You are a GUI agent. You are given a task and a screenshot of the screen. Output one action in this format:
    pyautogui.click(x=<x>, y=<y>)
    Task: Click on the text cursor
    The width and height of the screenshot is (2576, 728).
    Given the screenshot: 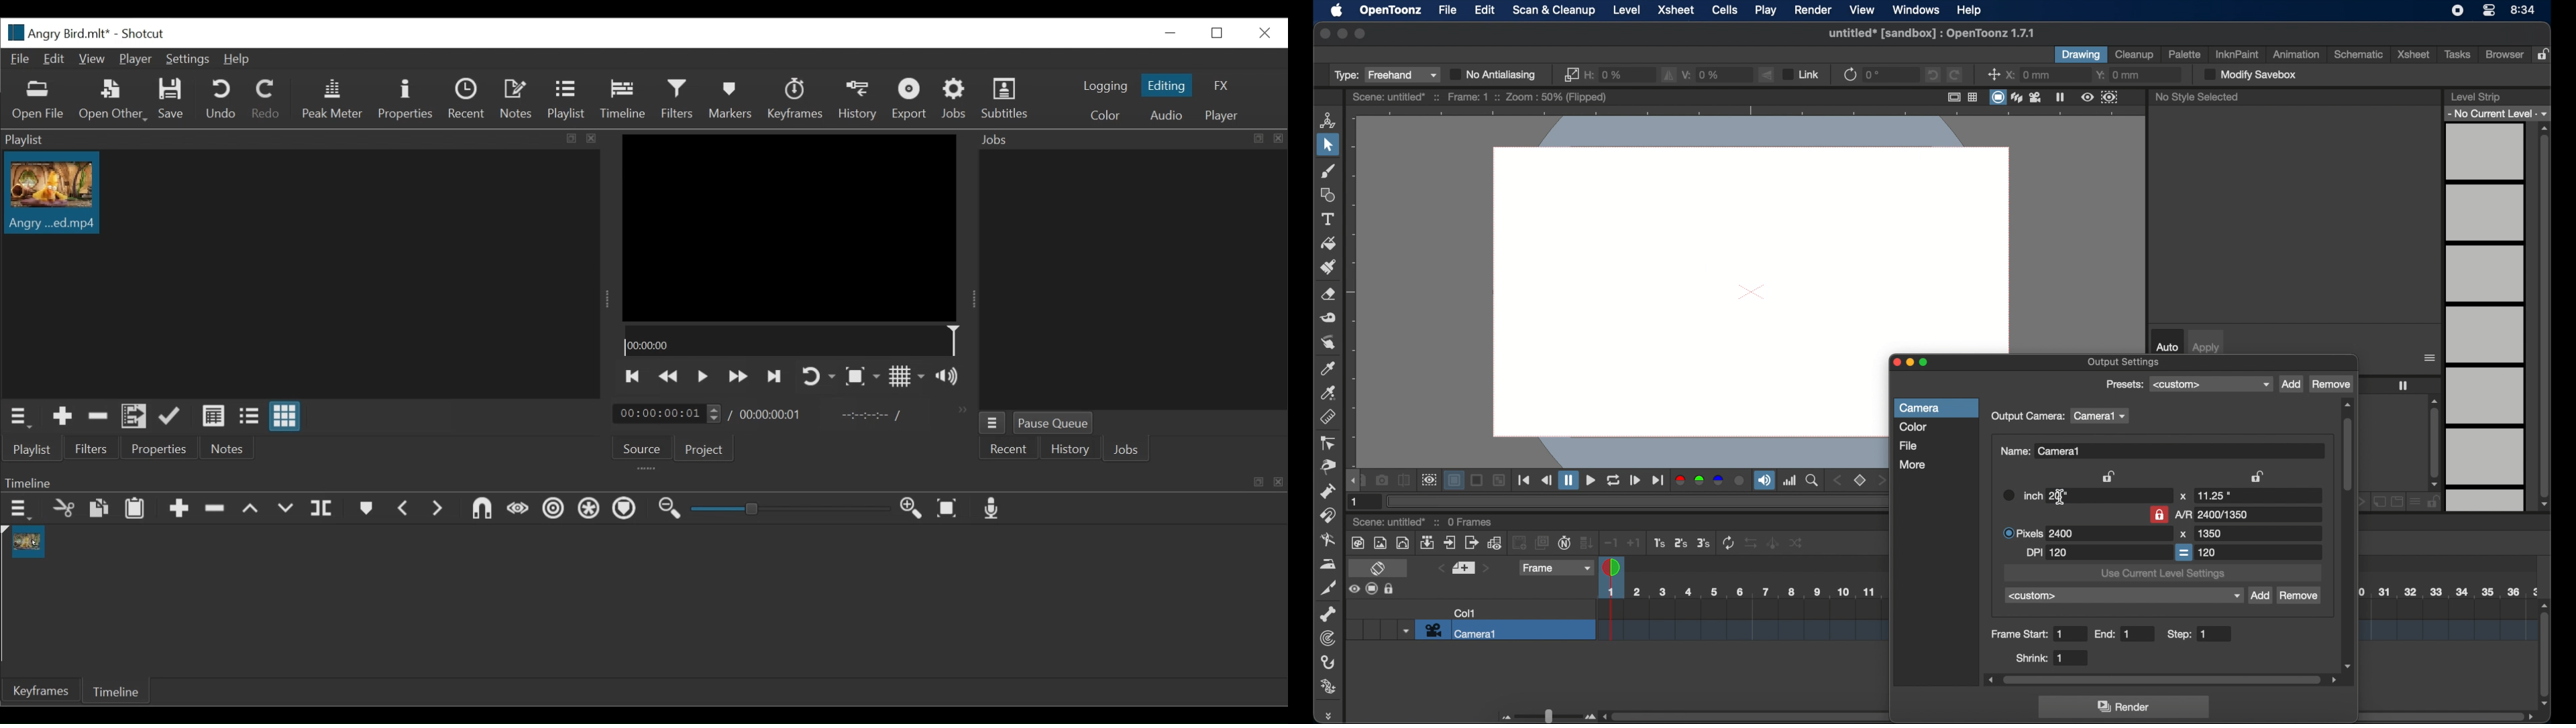 What is the action you would take?
    pyautogui.click(x=2061, y=498)
    